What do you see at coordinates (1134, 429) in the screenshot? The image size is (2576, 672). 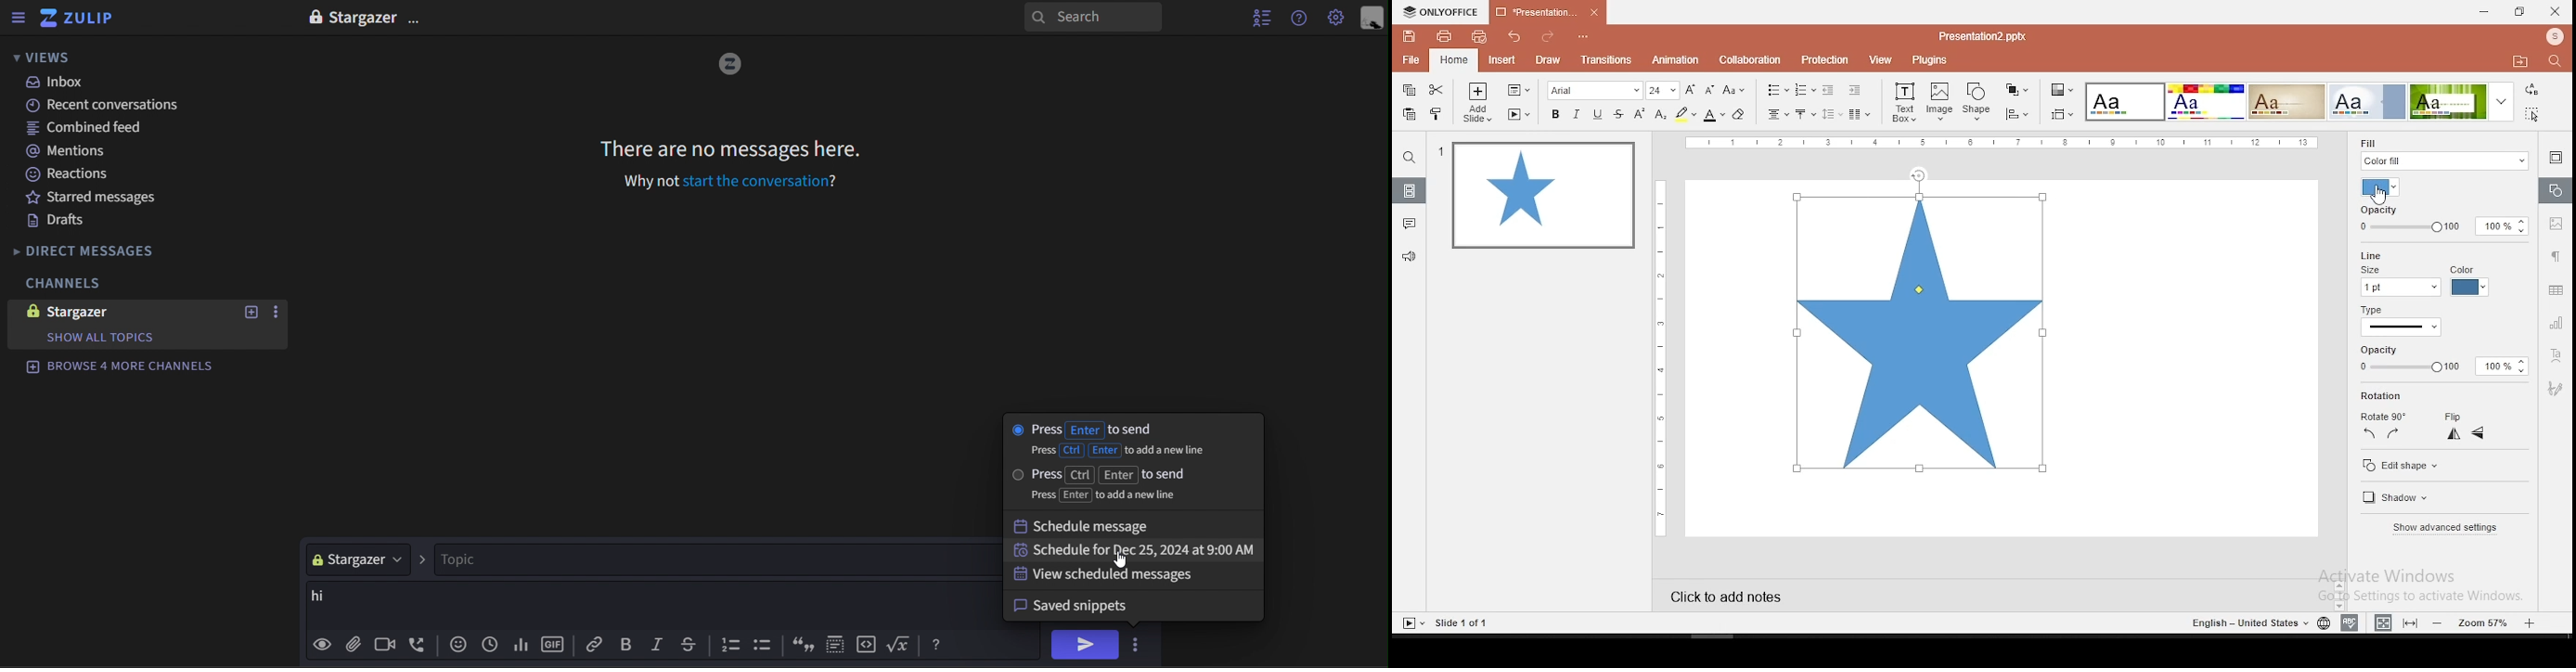 I see `press Enter to send` at bounding box center [1134, 429].